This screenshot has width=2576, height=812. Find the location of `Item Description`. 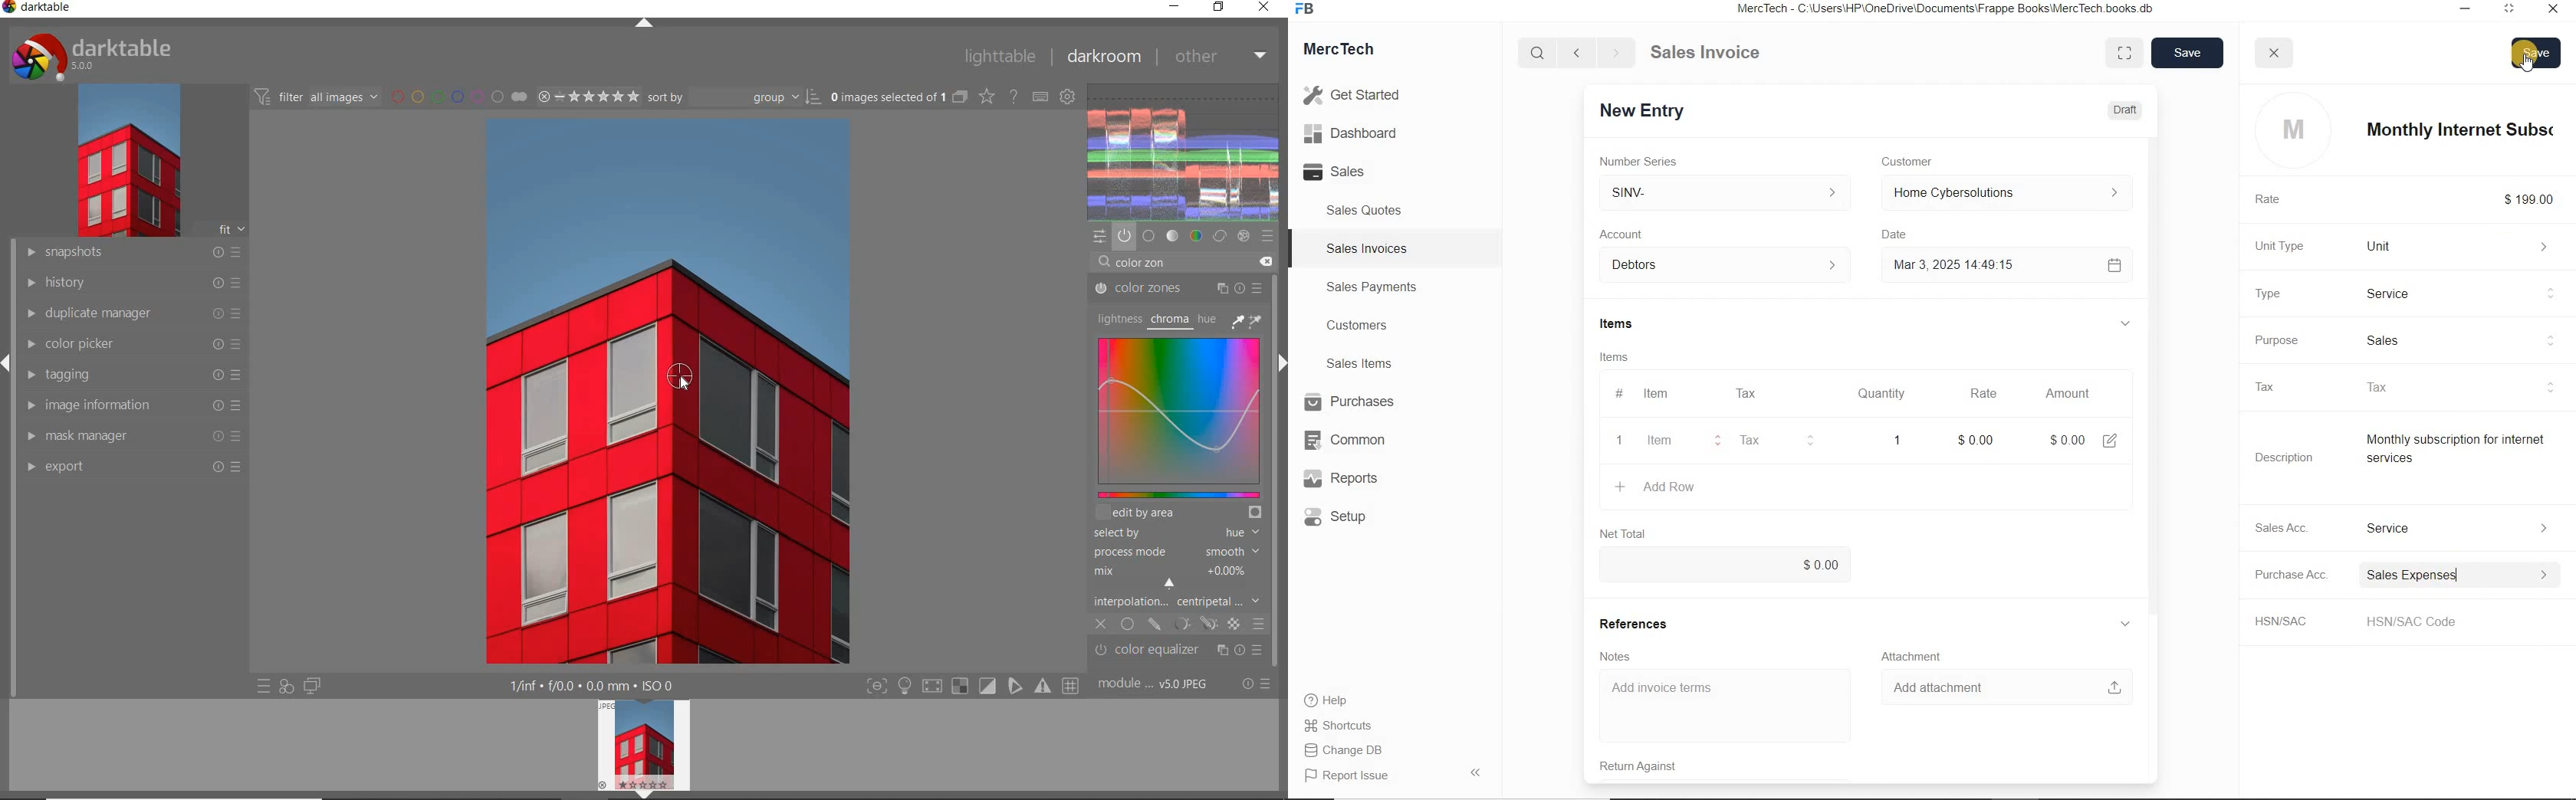

Item Description is located at coordinates (2450, 454).